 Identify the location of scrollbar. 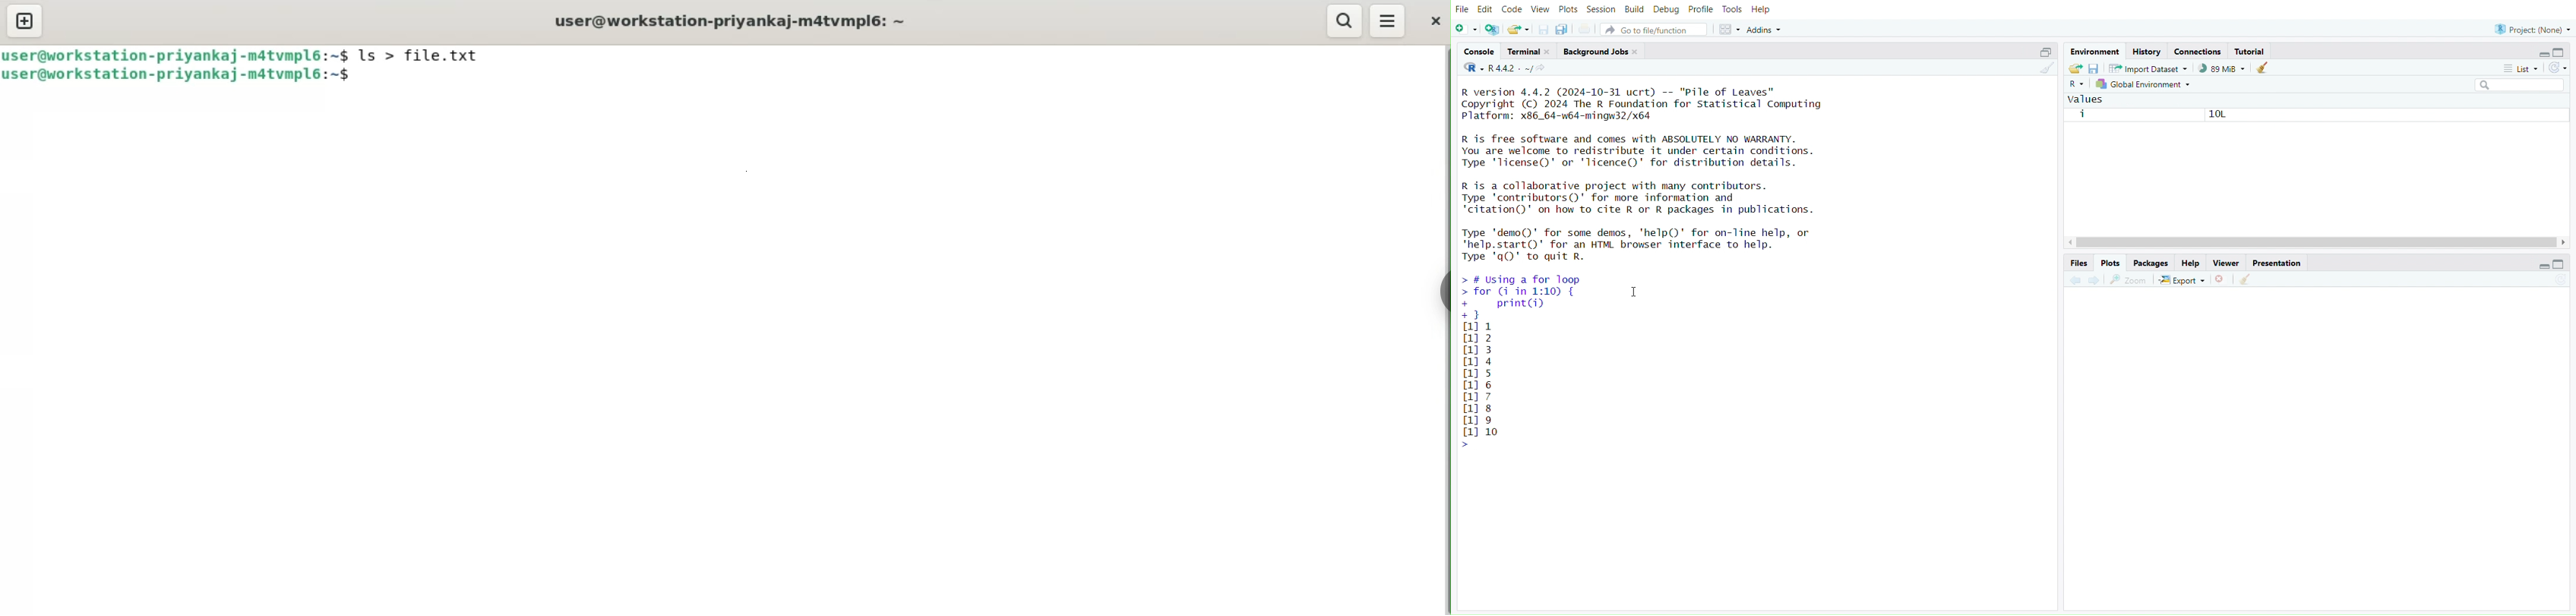
(2318, 242).